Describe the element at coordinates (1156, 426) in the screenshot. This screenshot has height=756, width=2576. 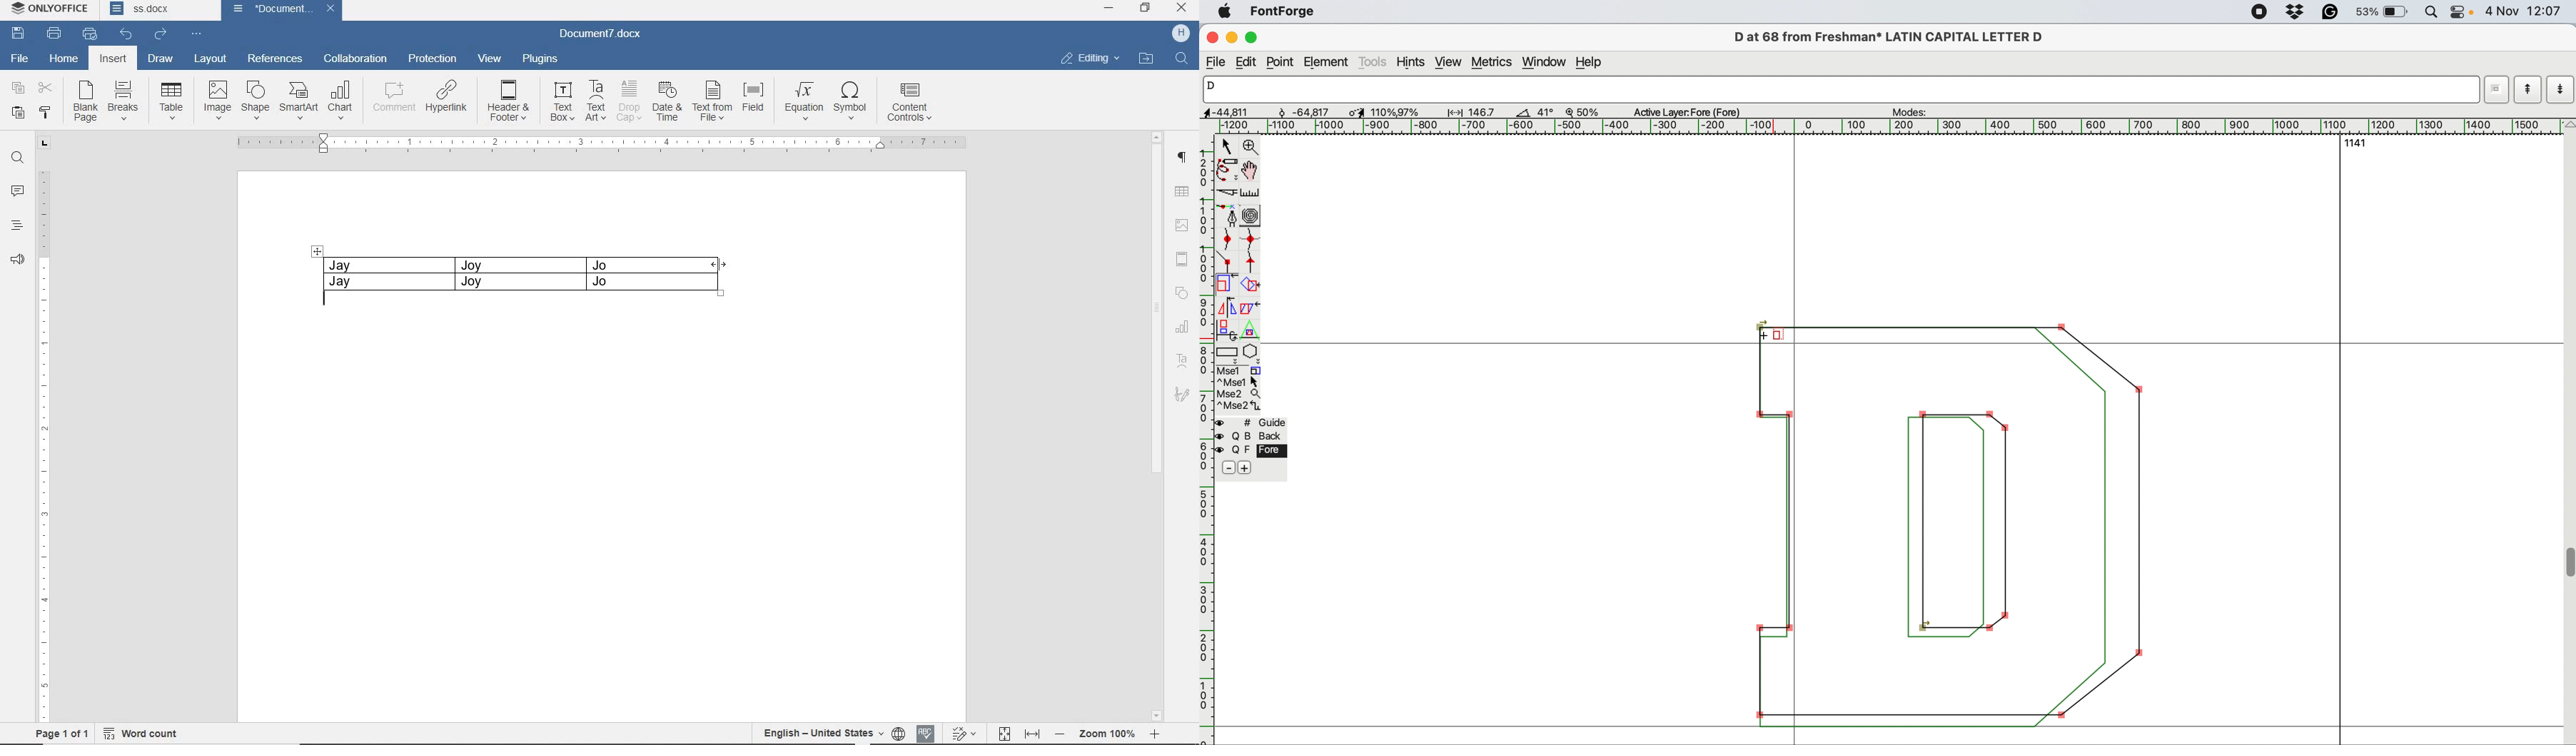
I see `SCROLLBAR` at that location.